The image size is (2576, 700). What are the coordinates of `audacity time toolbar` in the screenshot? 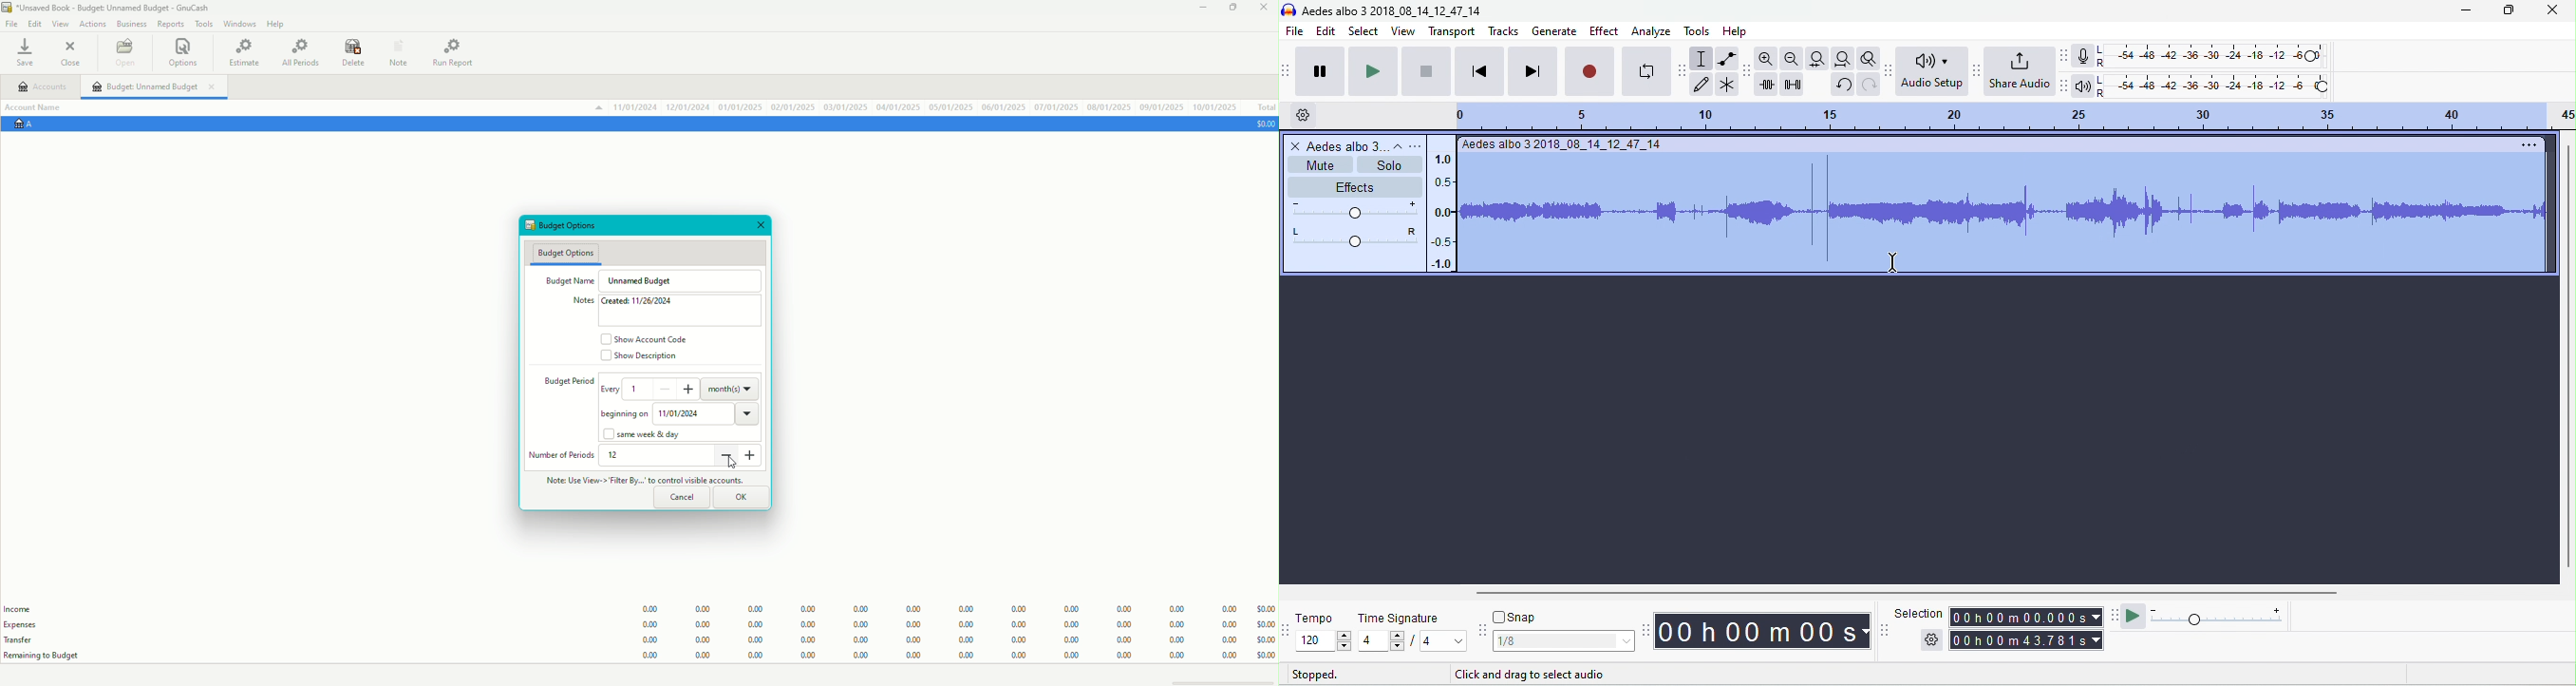 It's located at (1645, 629).